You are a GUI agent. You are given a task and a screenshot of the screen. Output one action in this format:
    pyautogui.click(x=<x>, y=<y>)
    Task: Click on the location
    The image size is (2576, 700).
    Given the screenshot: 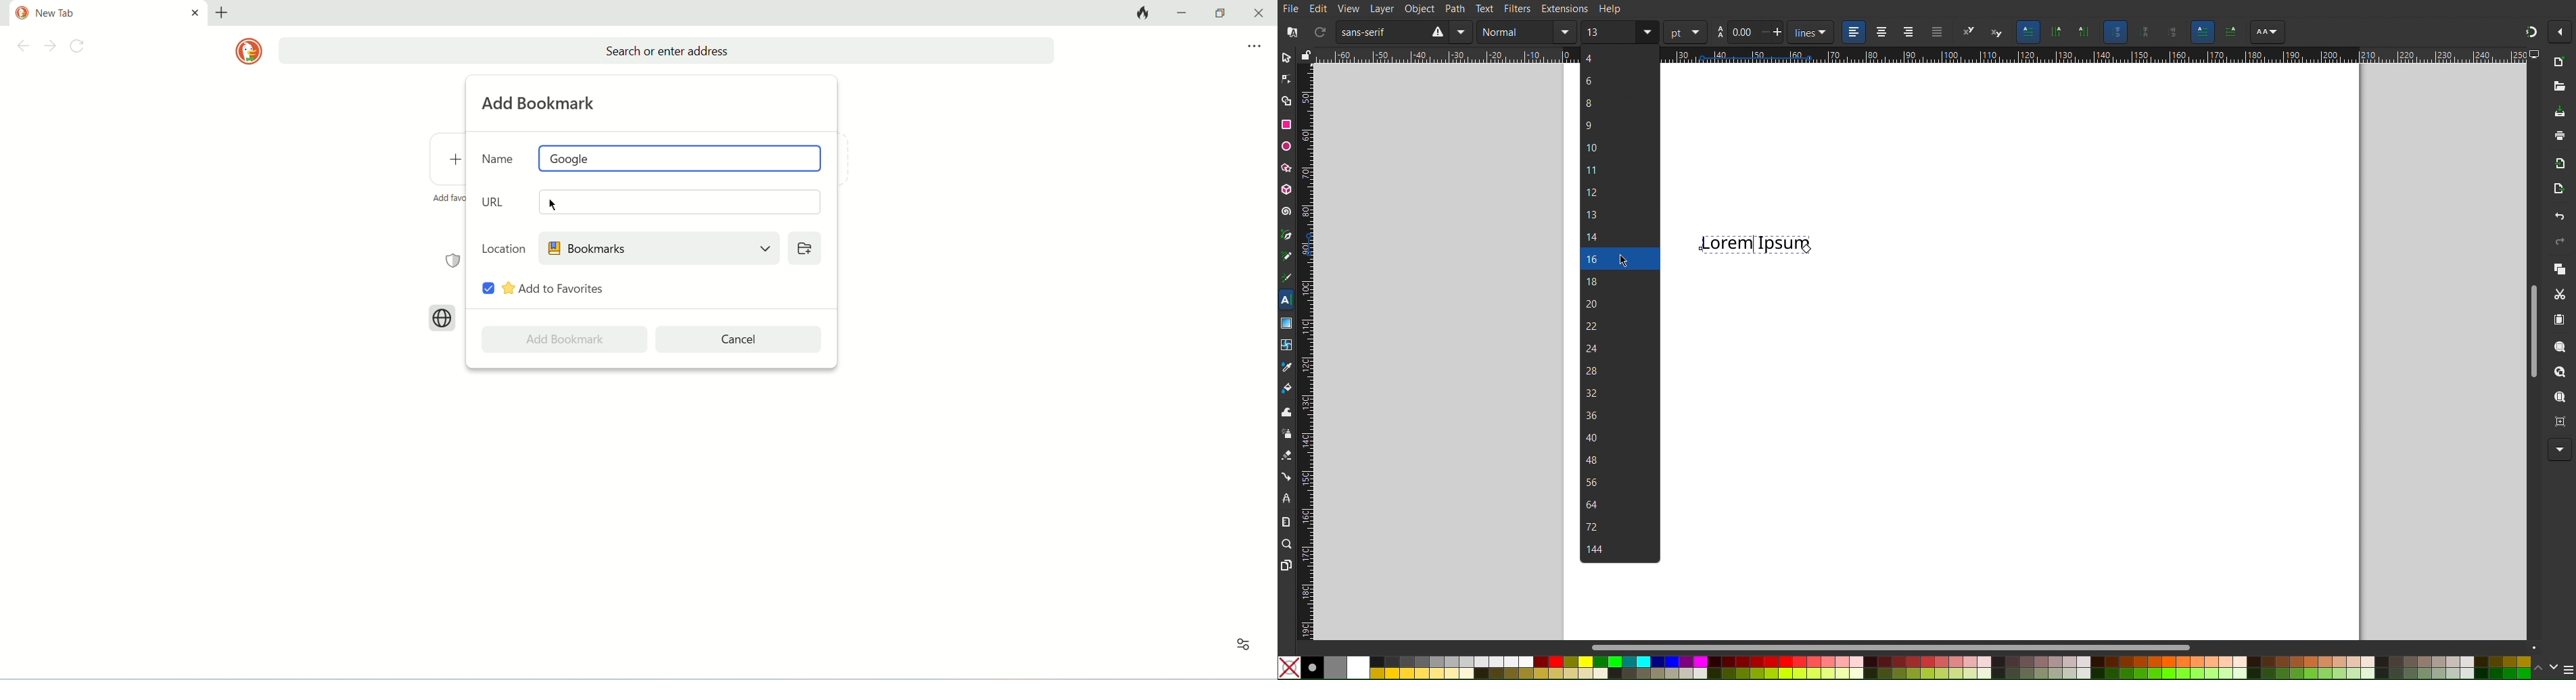 What is the action you would take?
    pyautogui.click(x=504, y=248)
    